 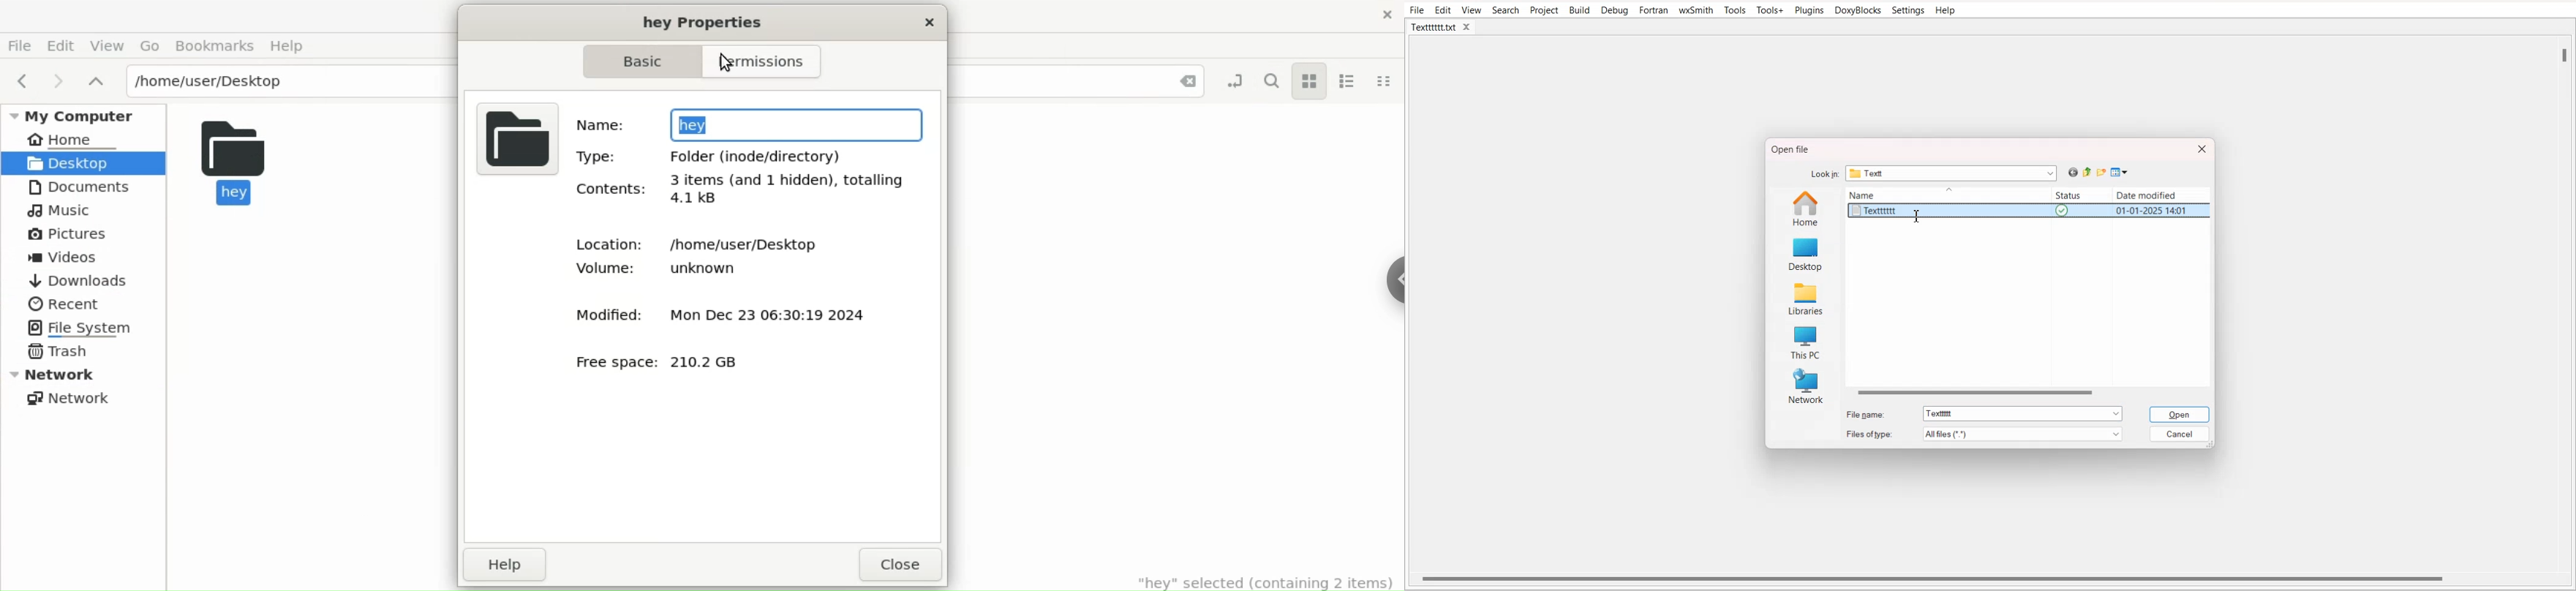 I want to click on next, so click(x=54, y=80).